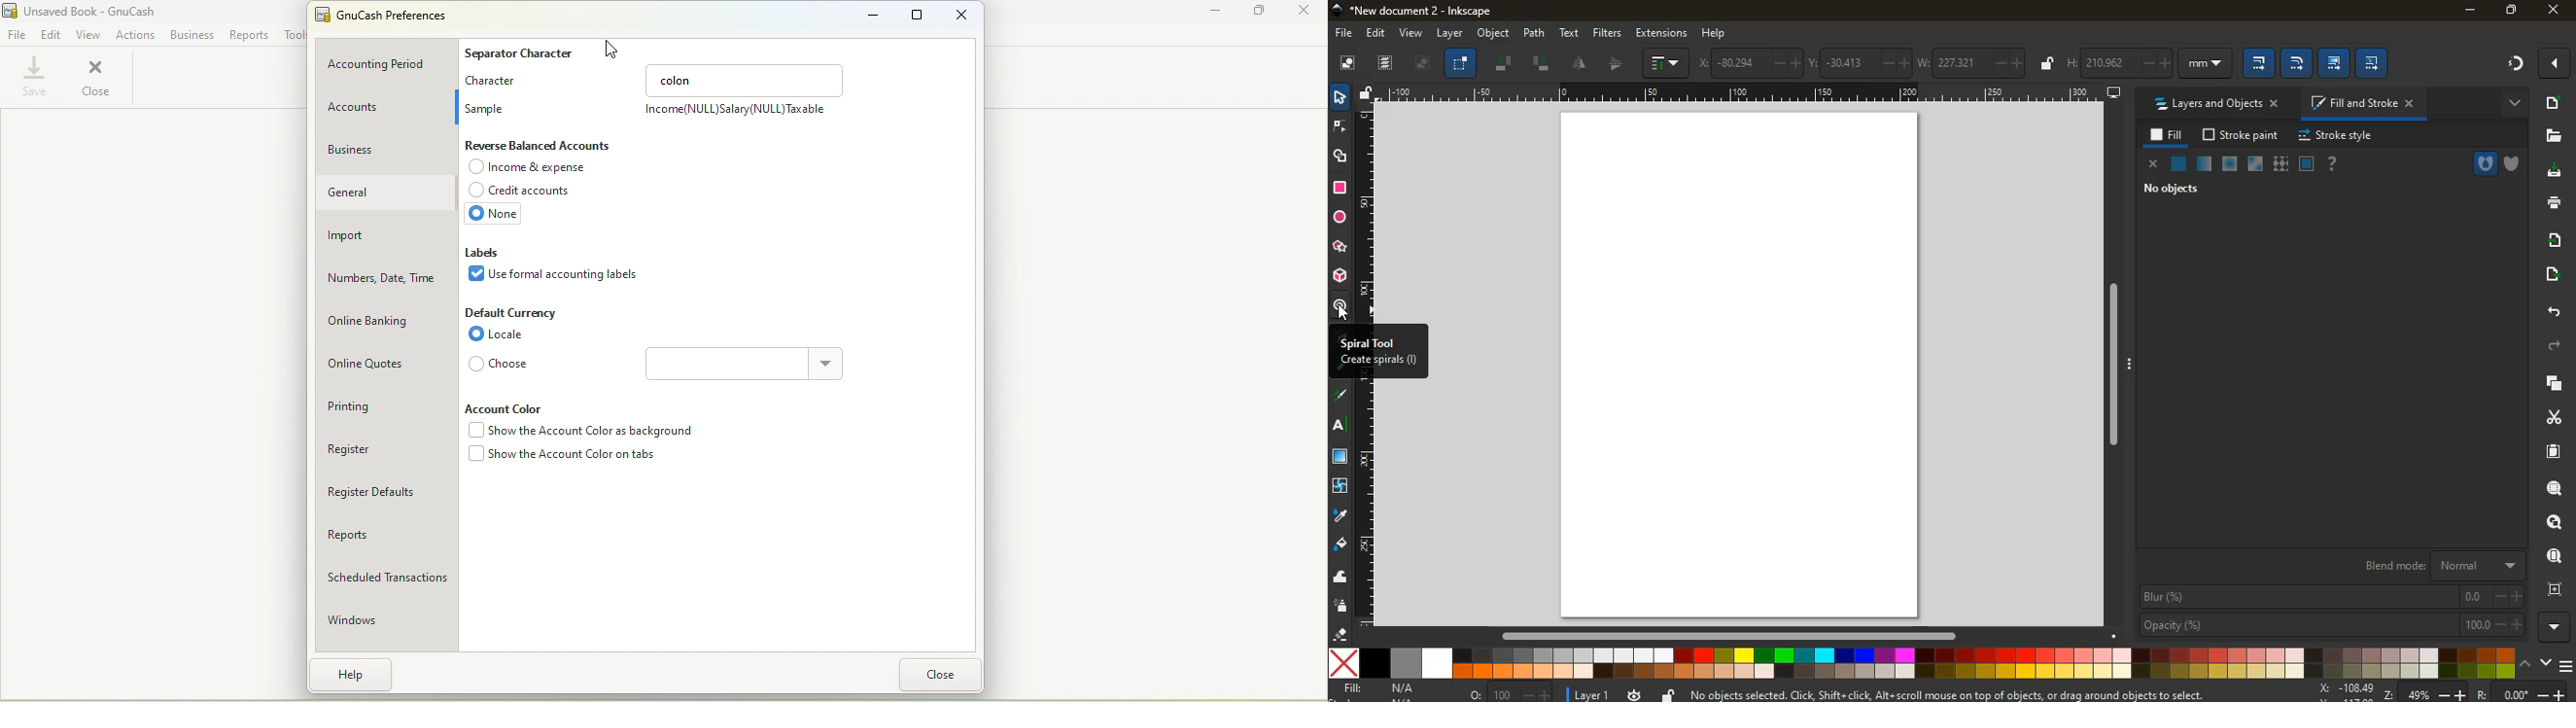 This screenshot has height=728, width=2576. I want to click on layer, so click(1451, 33).